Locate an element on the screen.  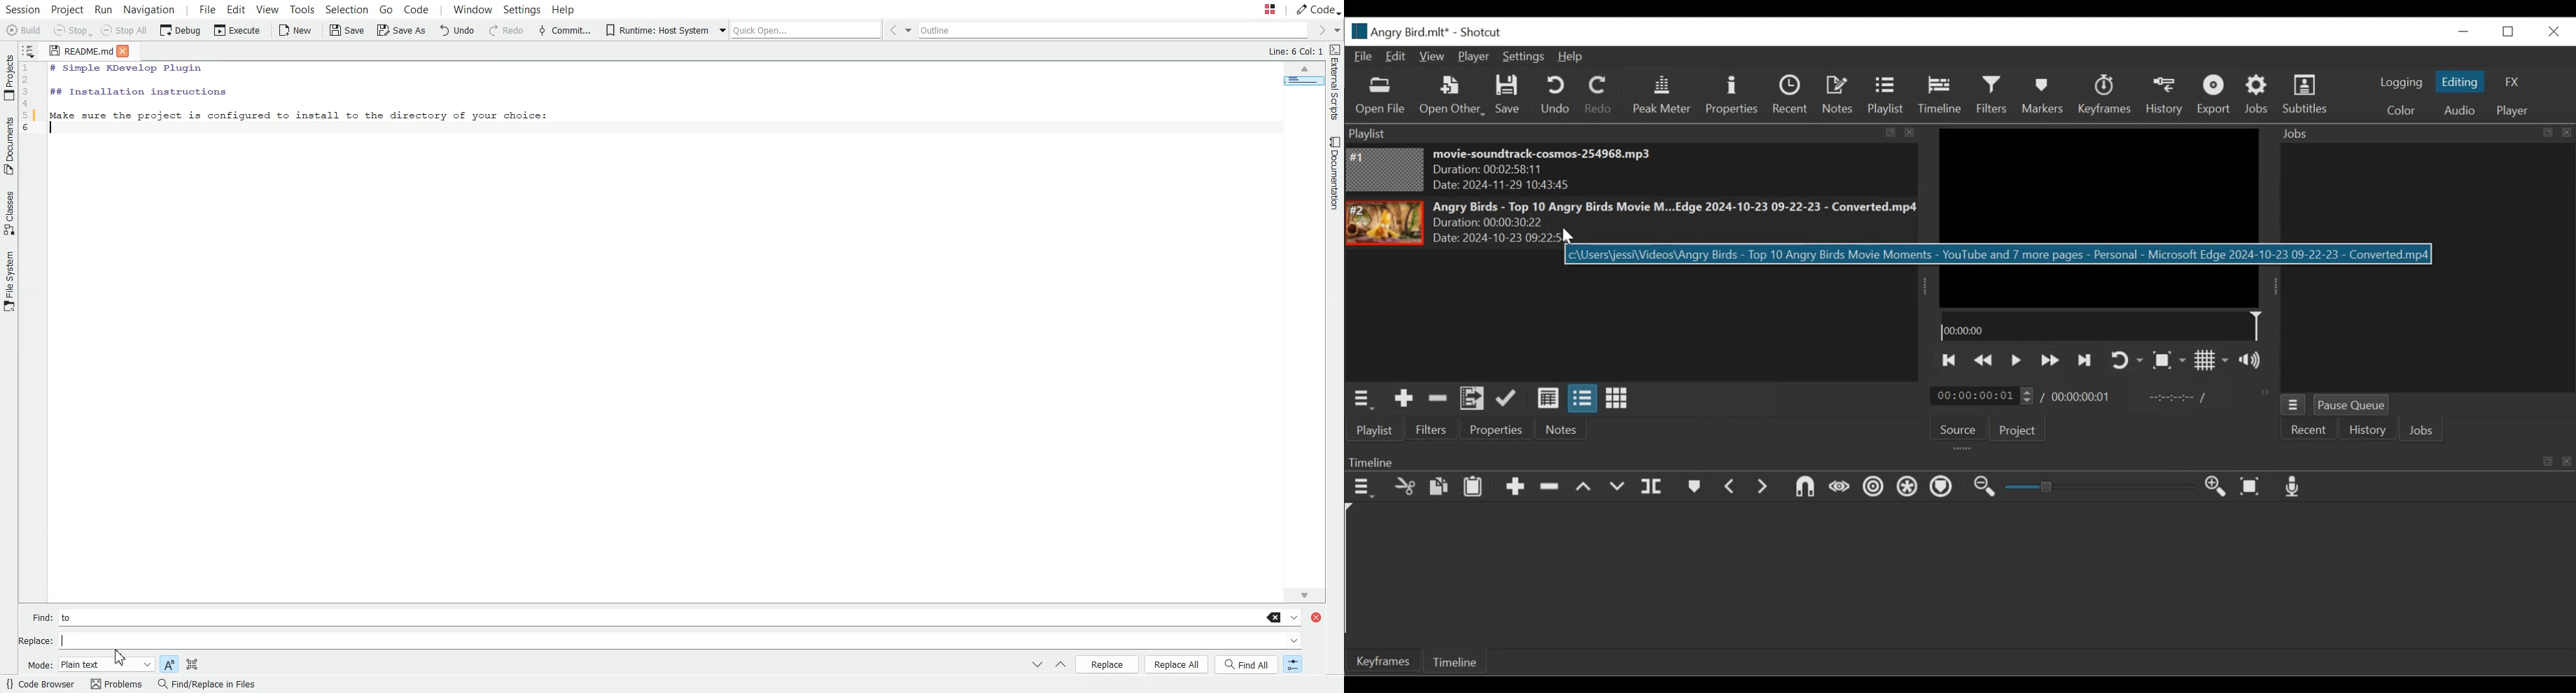
Toggle Zoom is located at coordinates (2170, 361).